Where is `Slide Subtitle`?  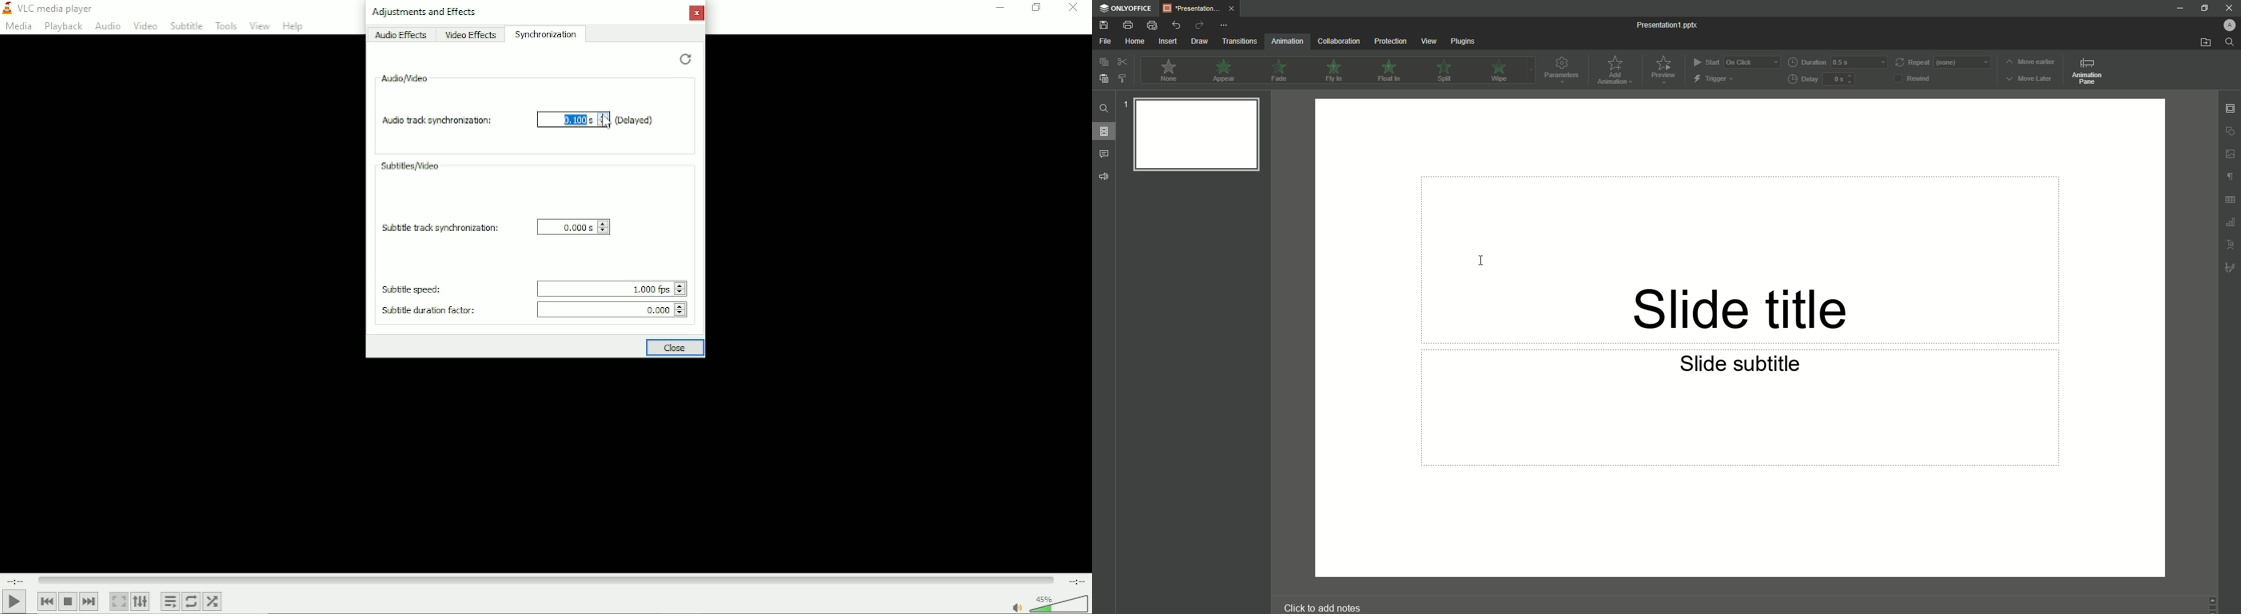 Slide Subtitle is located at coordinates (1745, 366).